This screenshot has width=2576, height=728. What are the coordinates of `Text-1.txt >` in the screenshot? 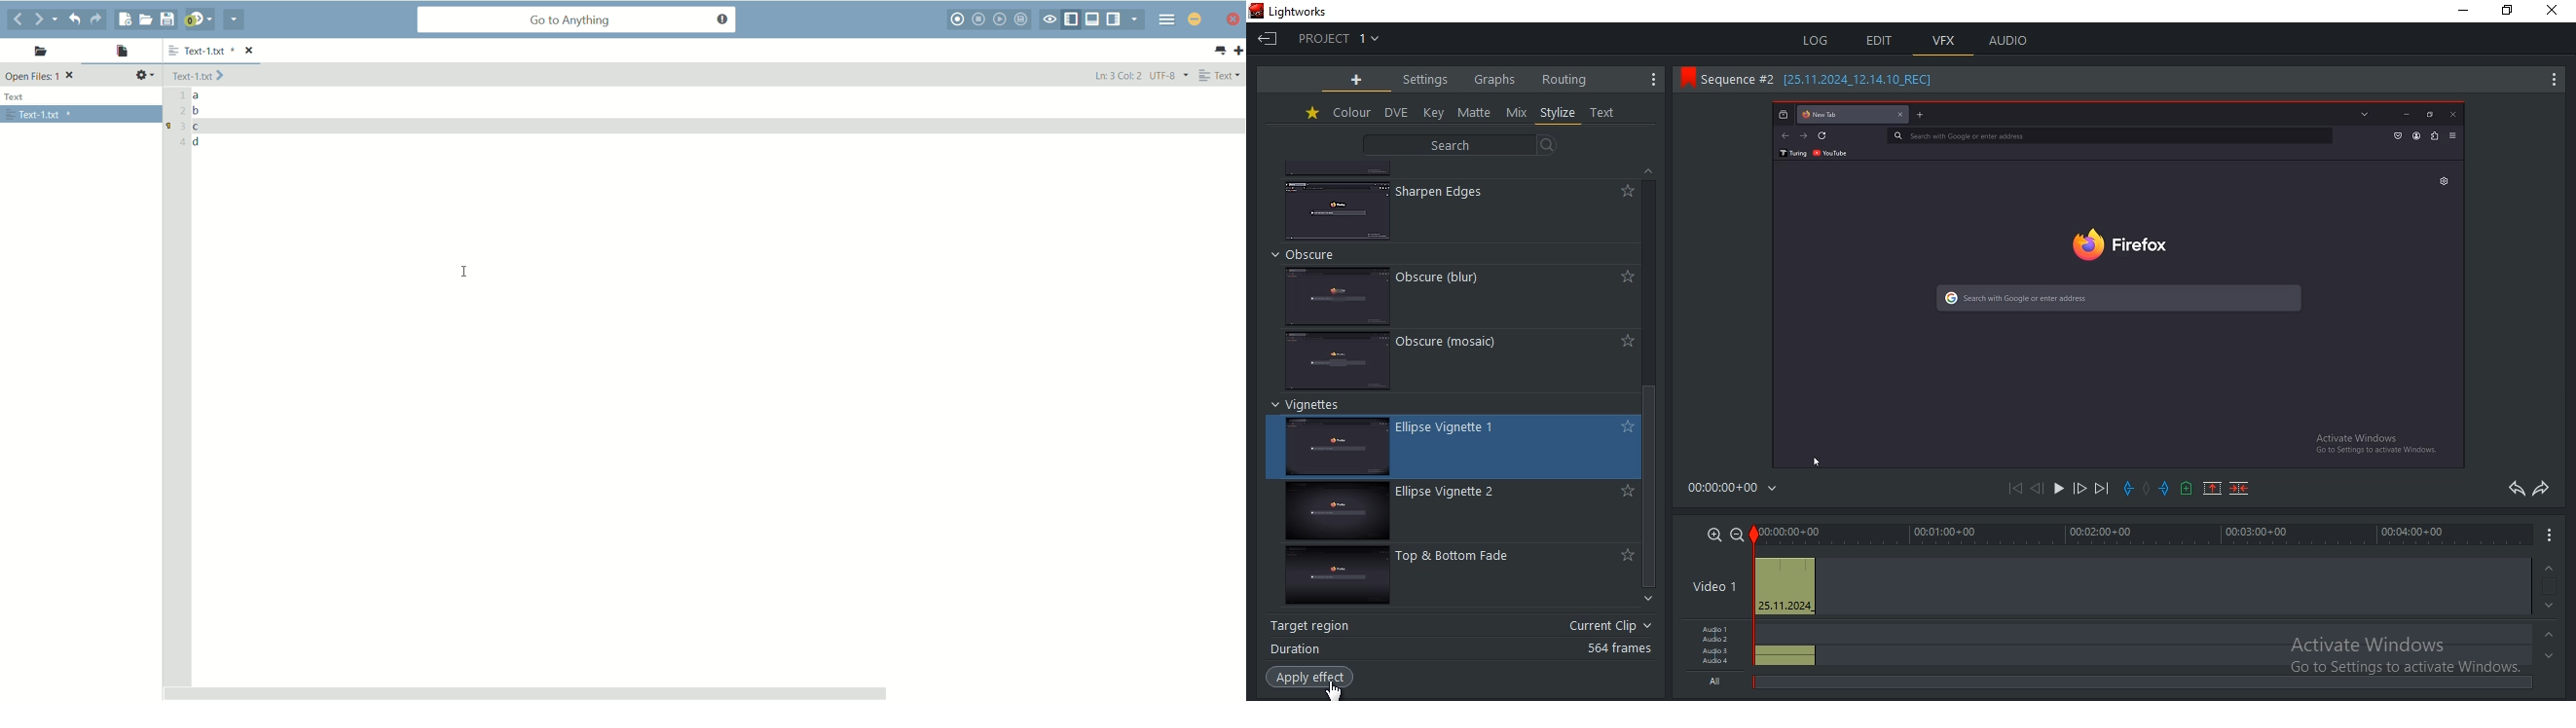 It's located at (200, 76).